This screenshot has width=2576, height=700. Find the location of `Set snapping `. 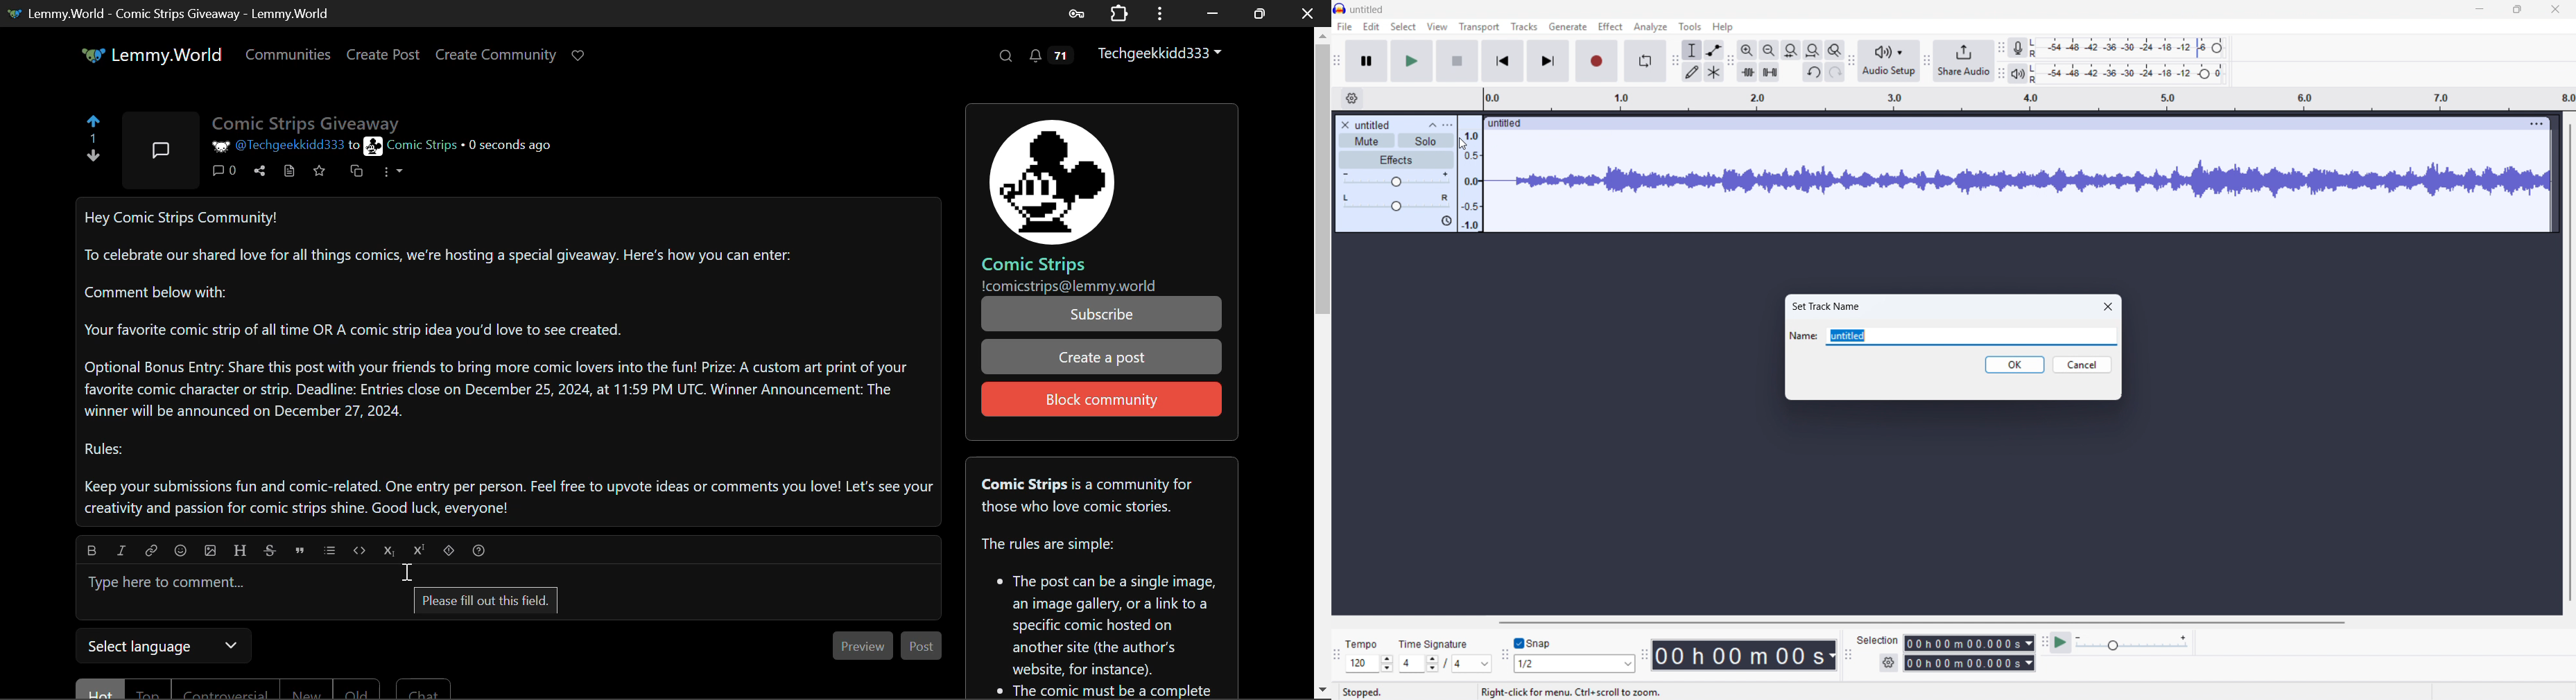

Set snapping  is located at coordinates (1575, 663).